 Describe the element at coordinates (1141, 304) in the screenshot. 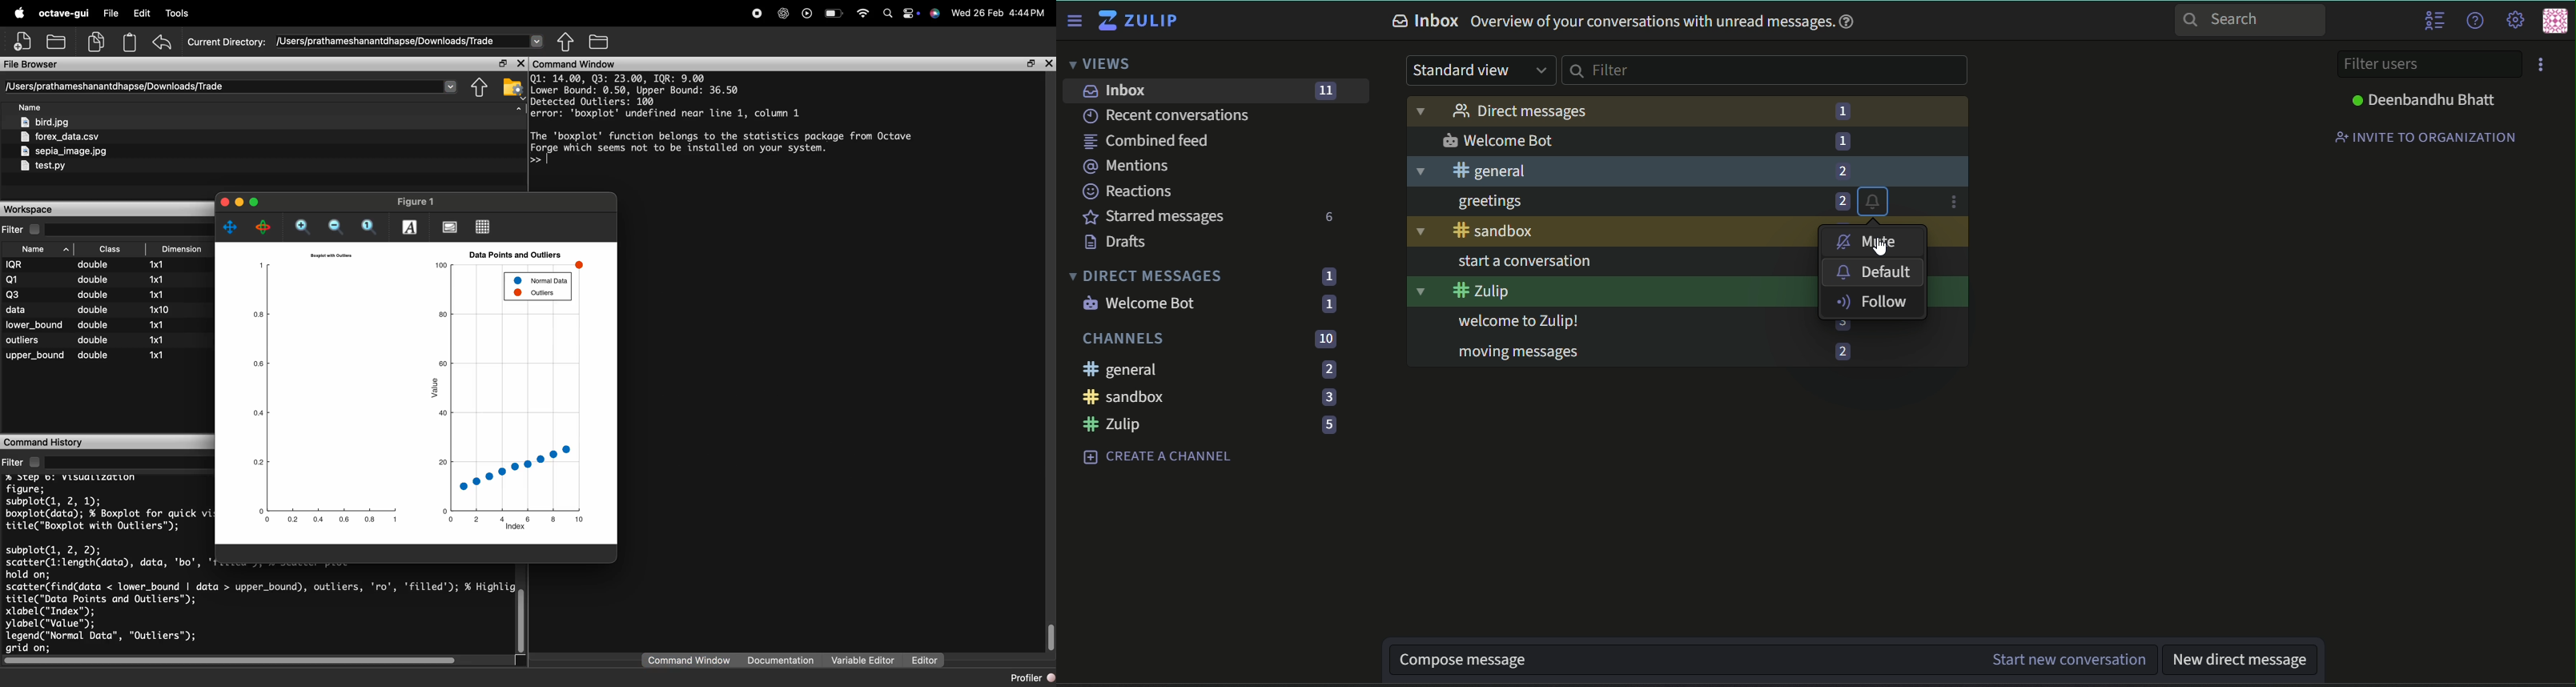

I see `Welcome Bot` at that location.